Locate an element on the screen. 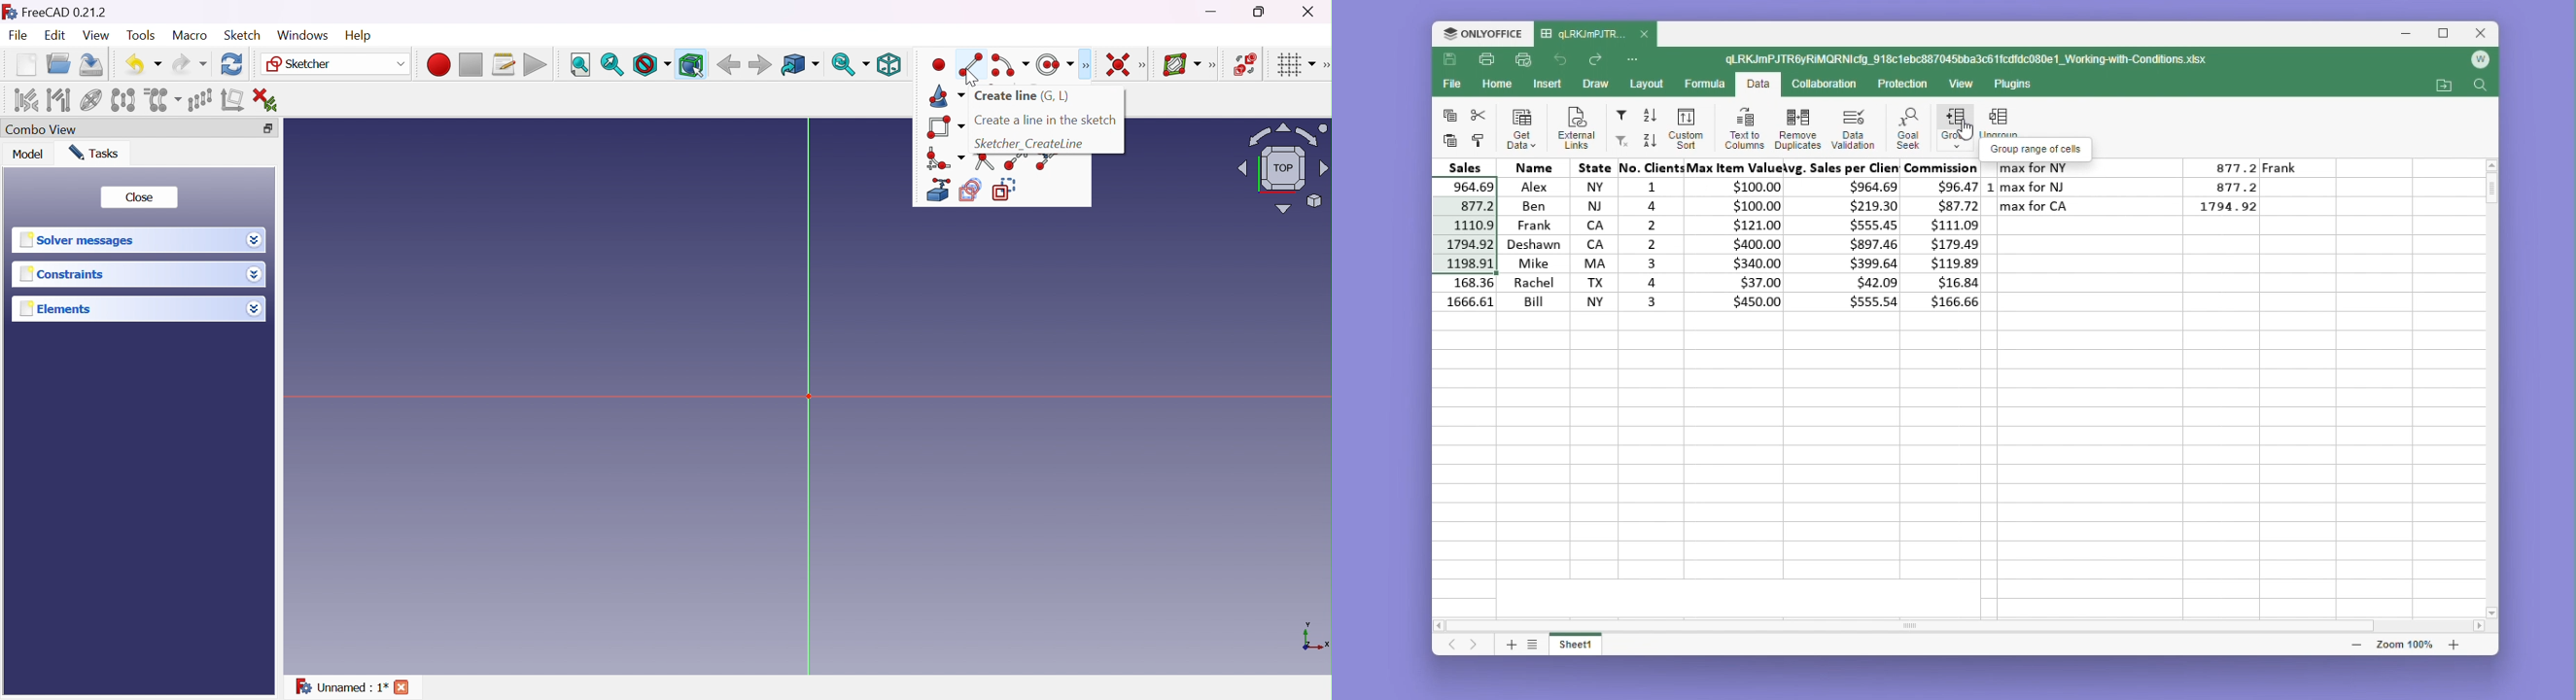 This screenshot has height=700, width=2576. Create line (G,L) is located at coordinates (1024, 97).